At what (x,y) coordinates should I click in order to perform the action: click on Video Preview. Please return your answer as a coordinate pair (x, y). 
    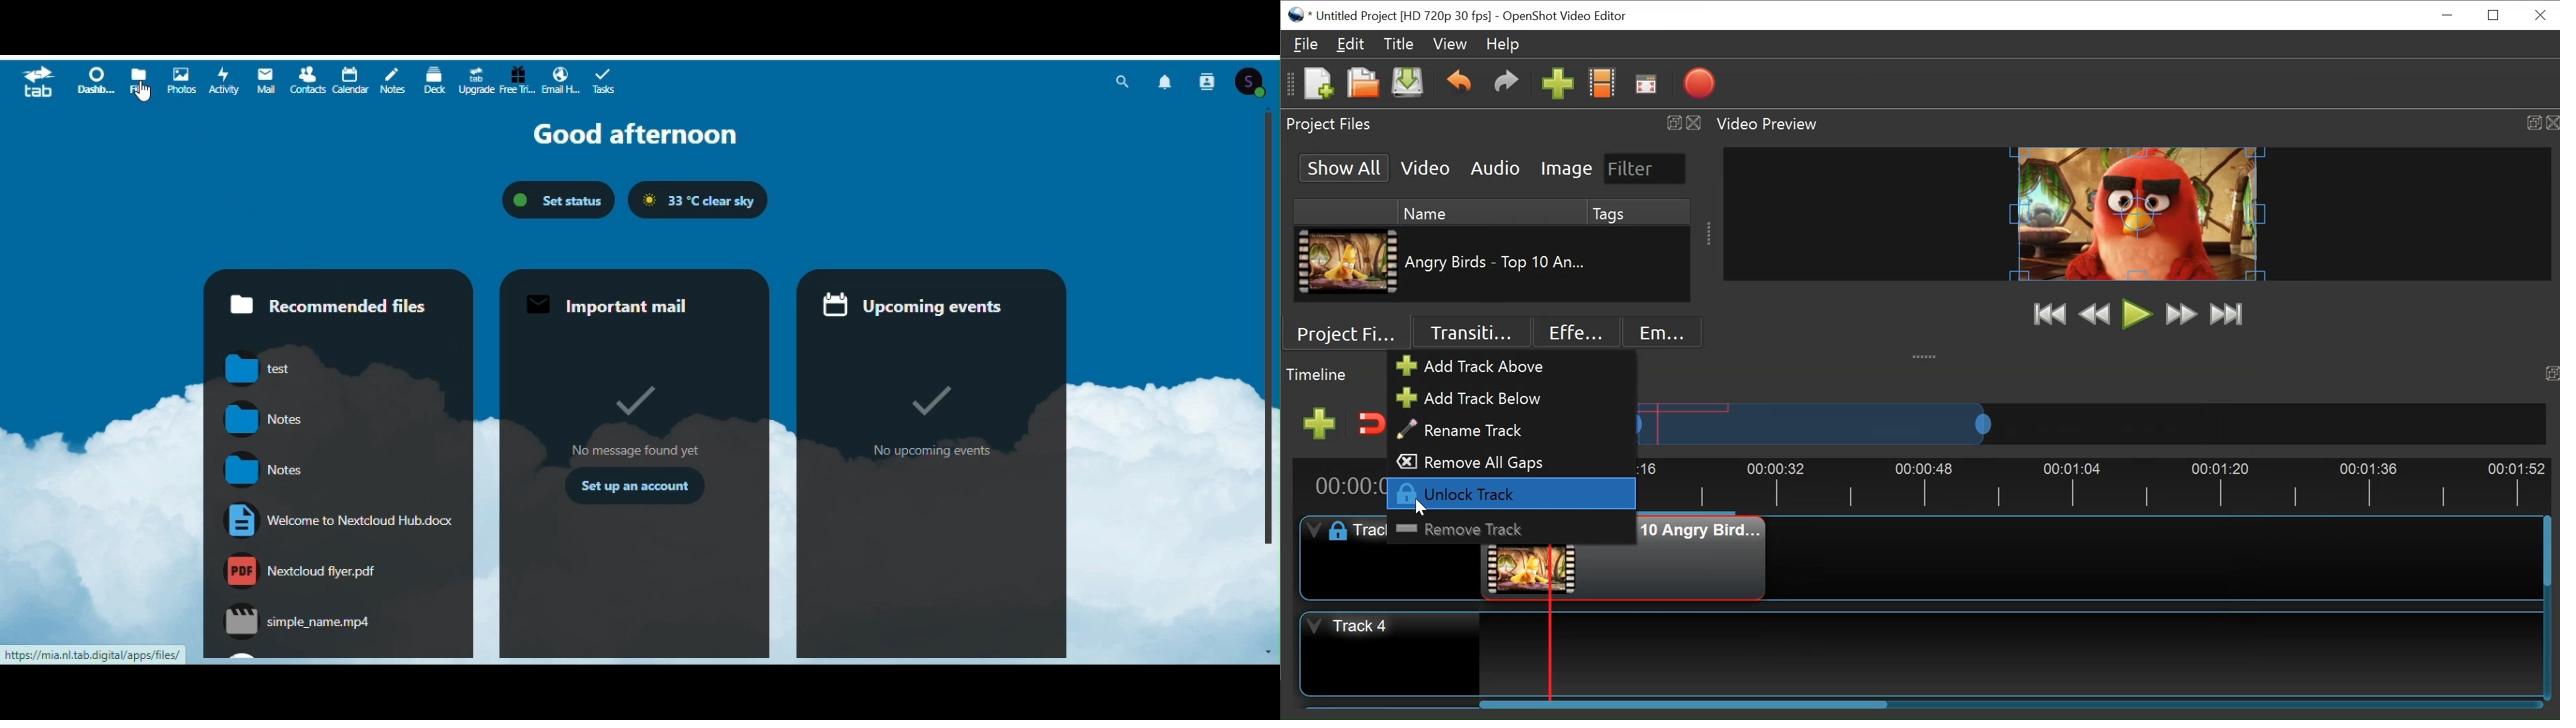
    Looking at the image, I should click on (2135, 125).